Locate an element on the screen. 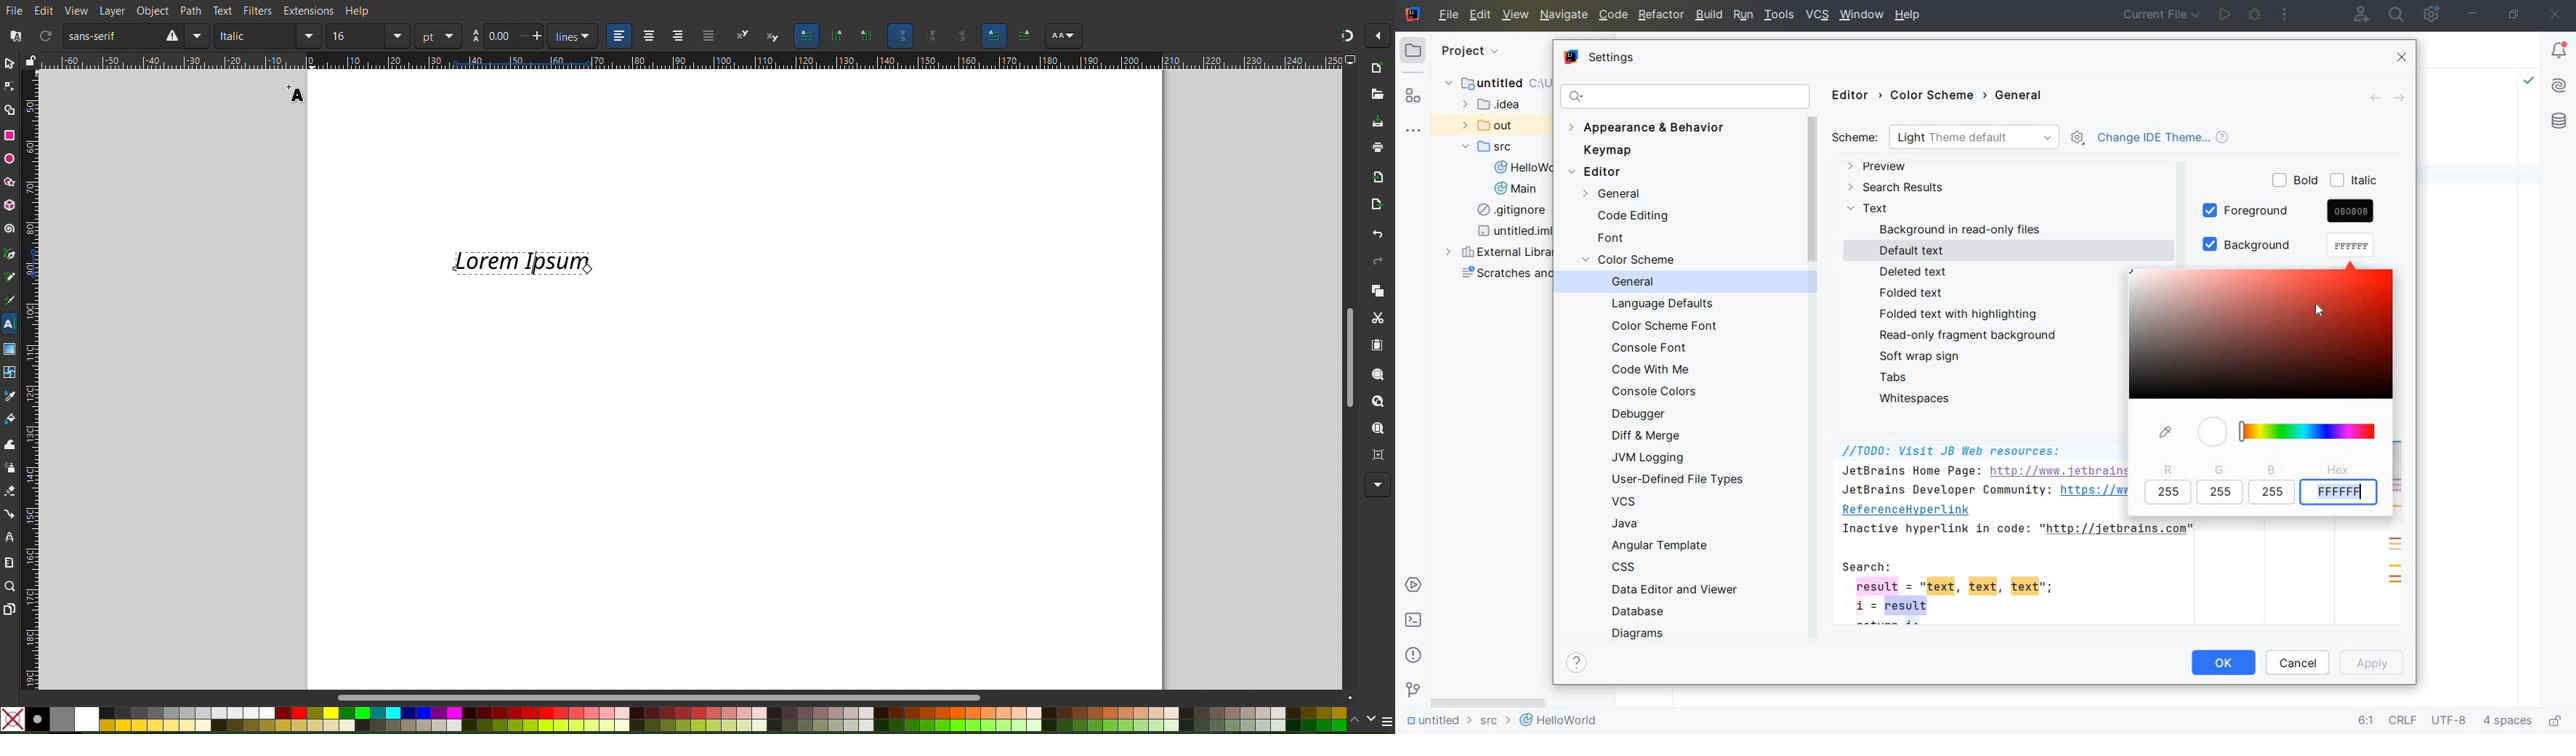  problems is located at coordinates (1413, 655).